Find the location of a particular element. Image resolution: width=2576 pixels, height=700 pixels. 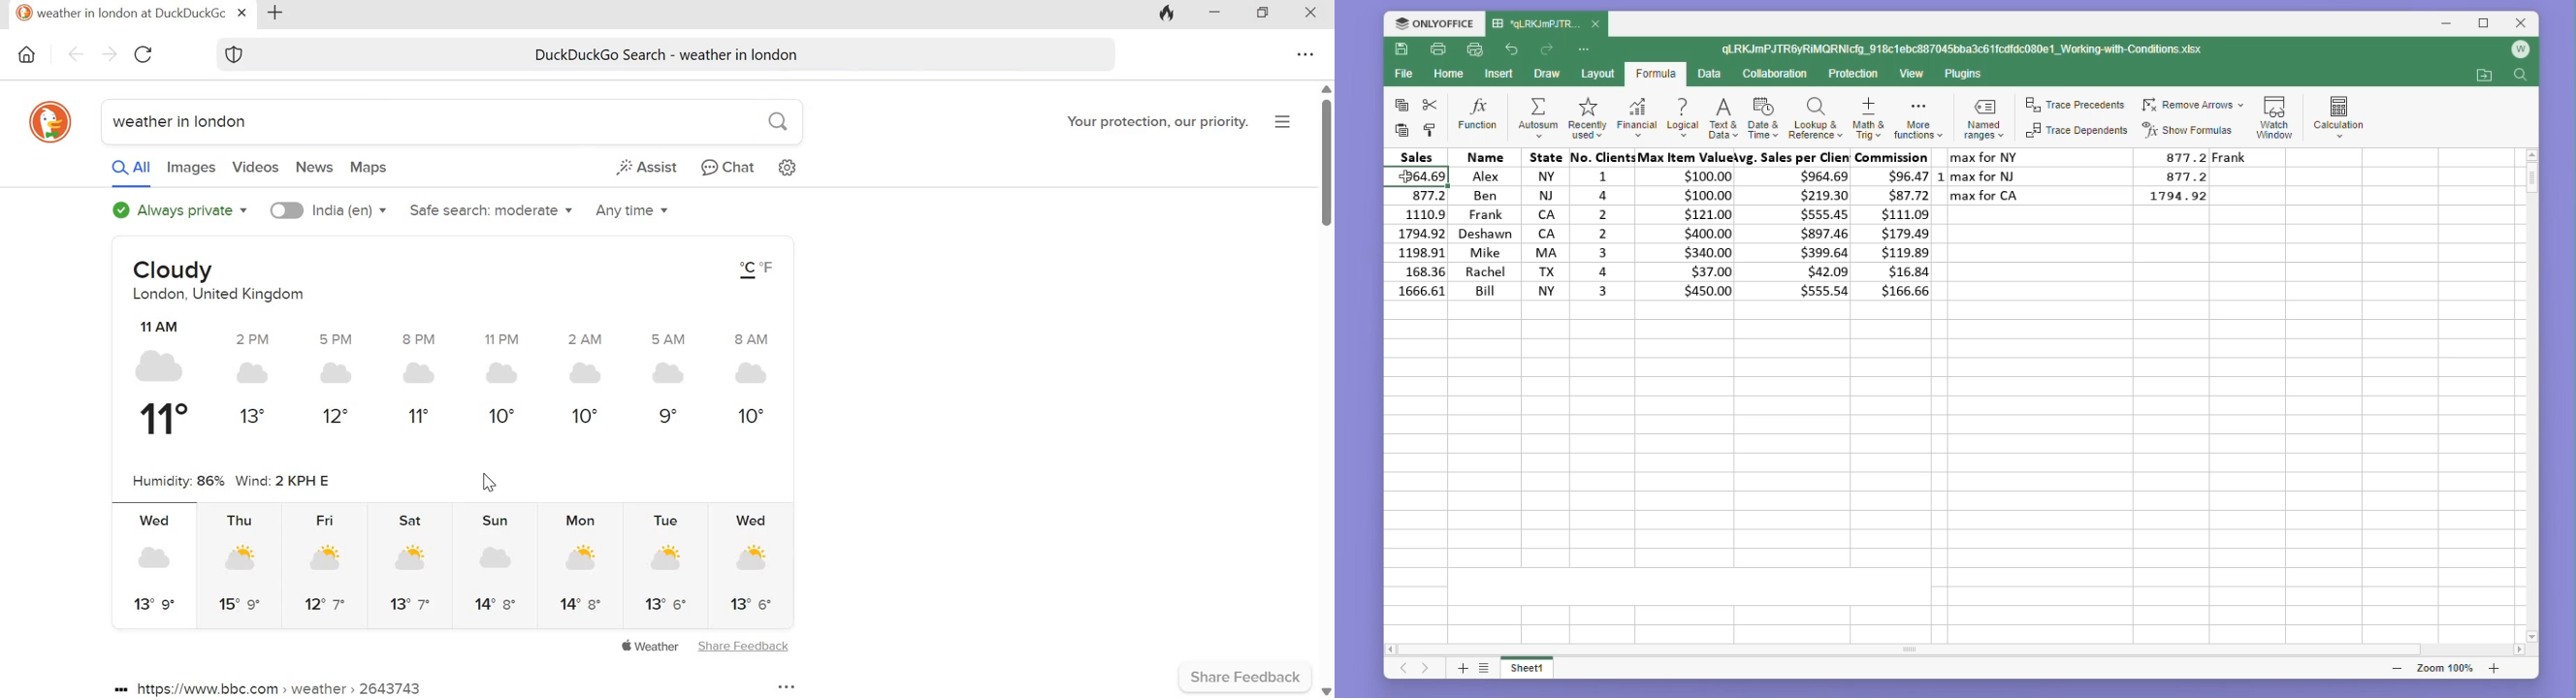

Fri is located at coordinates (325, 520).